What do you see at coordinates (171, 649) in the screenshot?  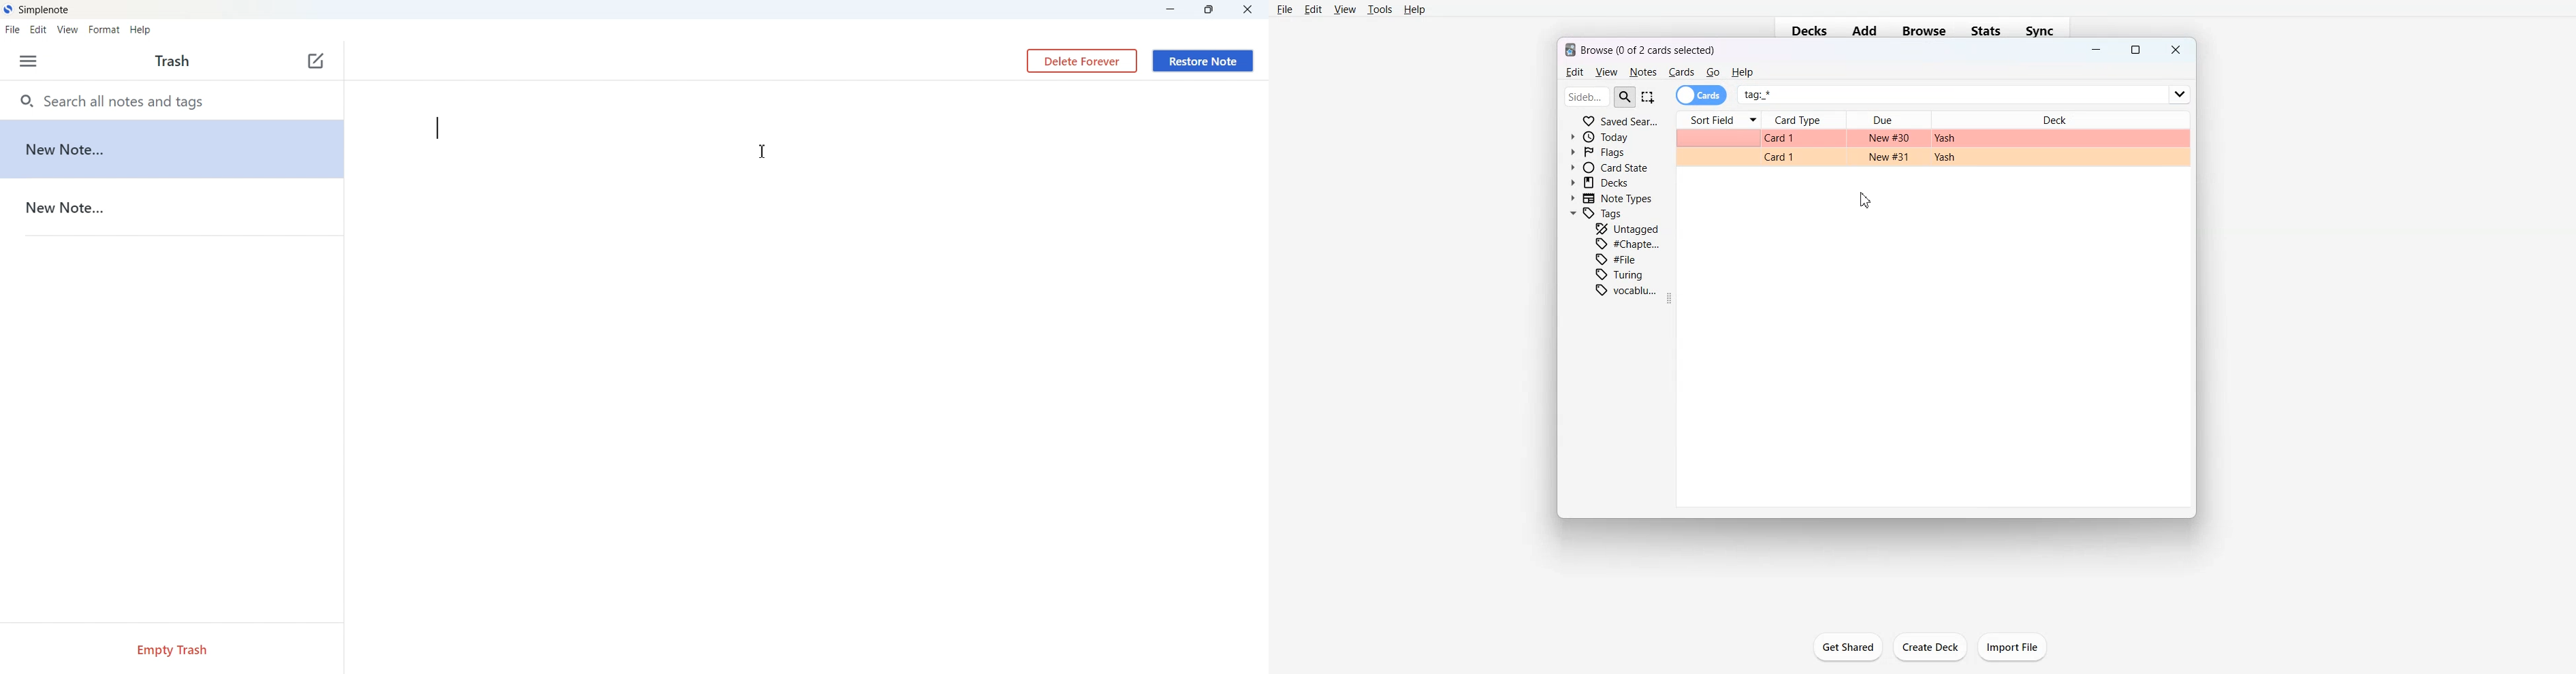 I see `Empty Trash` at bounding box center [171, 649].